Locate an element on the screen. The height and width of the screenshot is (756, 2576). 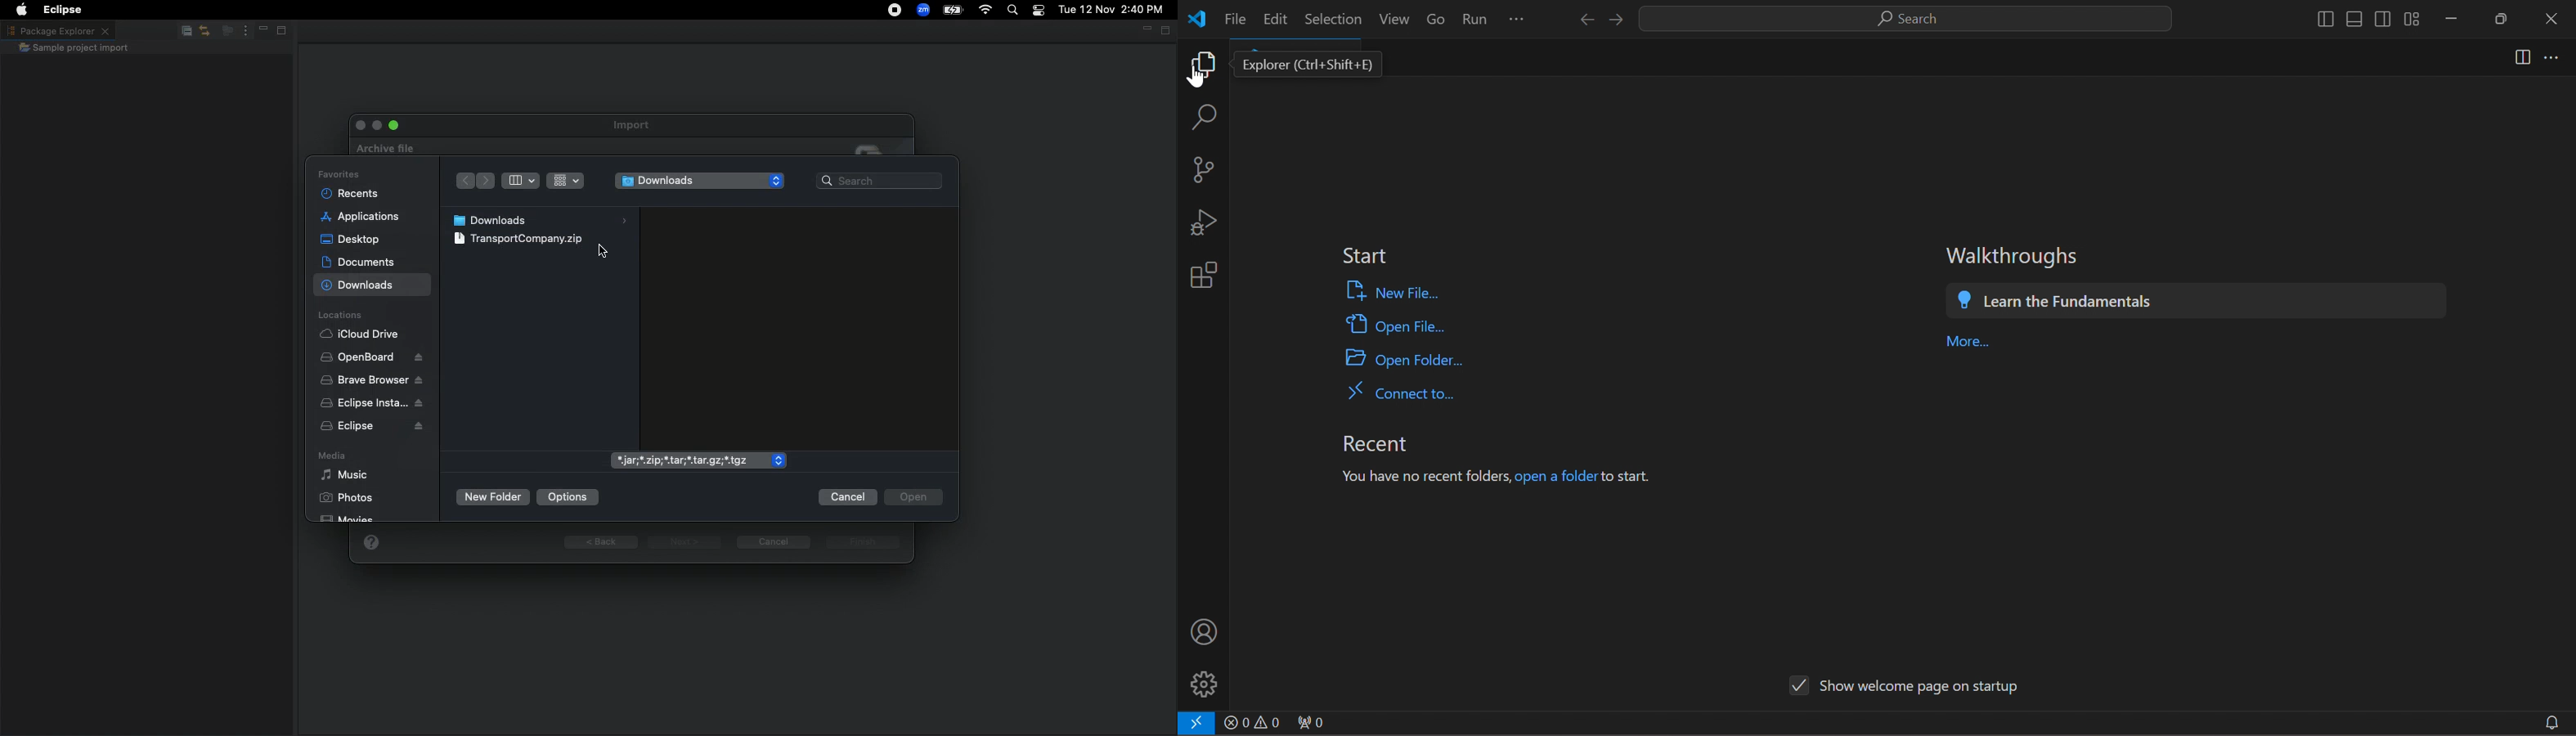
Next is located at coordinates (684, 542).